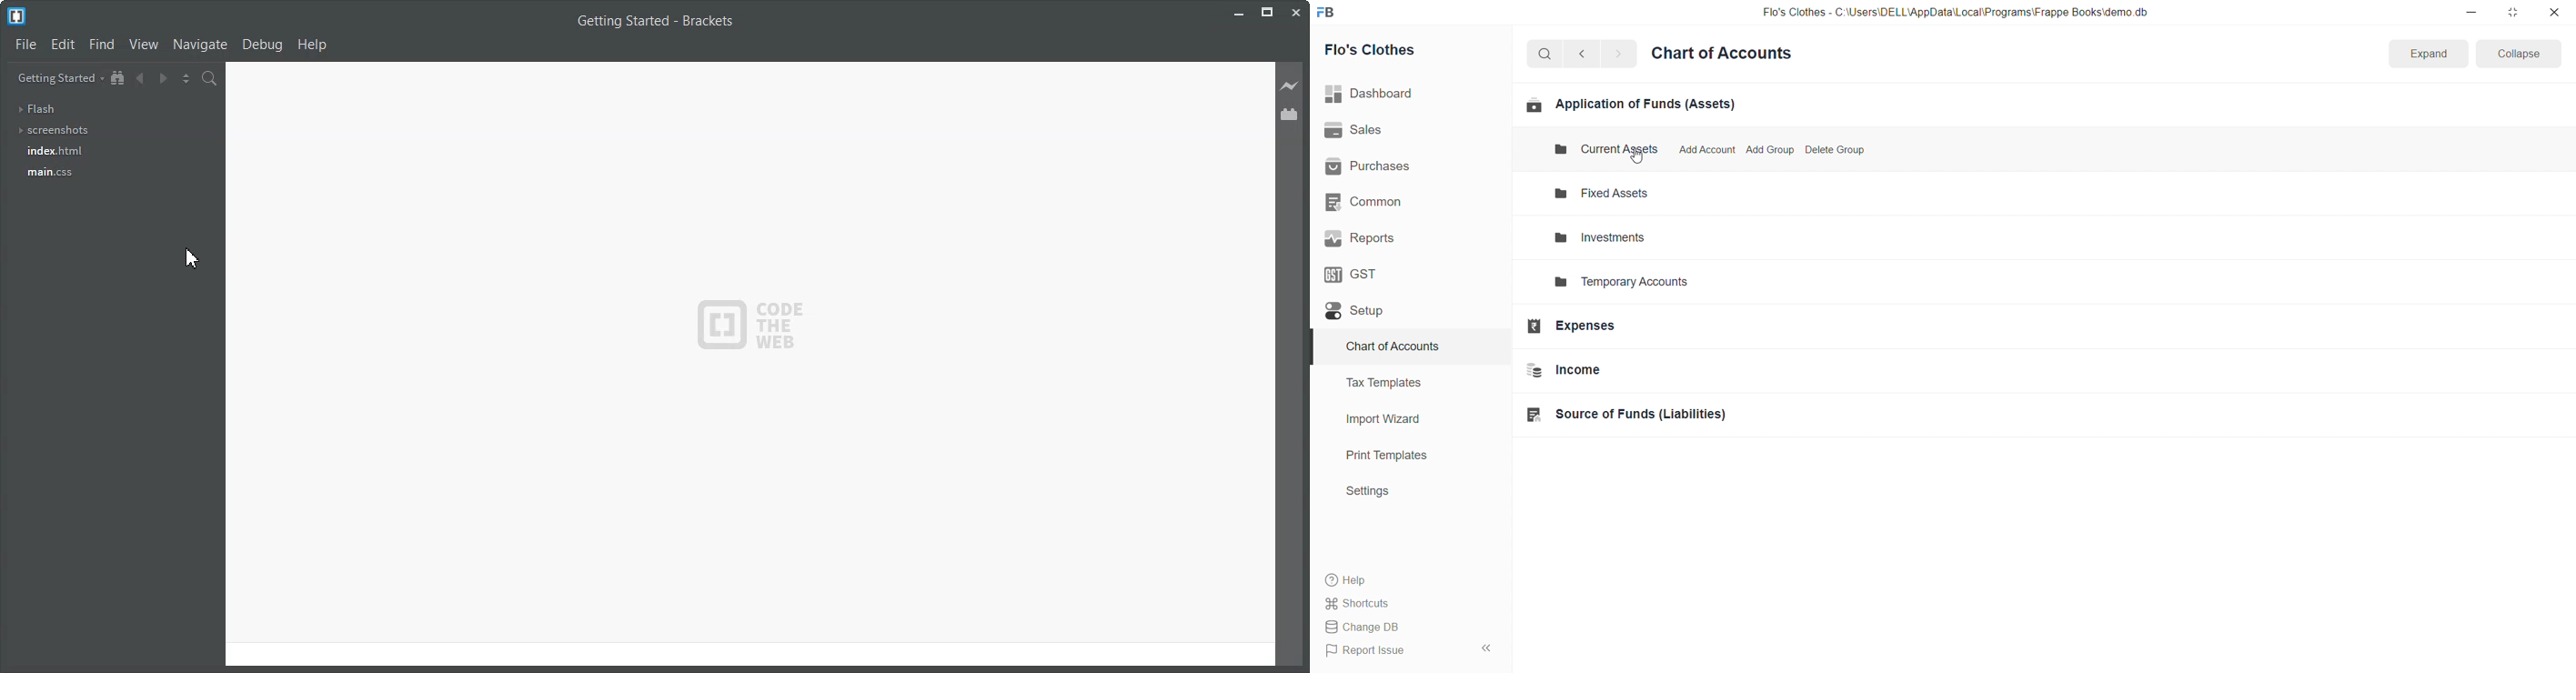  I want to click on Shortcuts, so click(1406, 602).